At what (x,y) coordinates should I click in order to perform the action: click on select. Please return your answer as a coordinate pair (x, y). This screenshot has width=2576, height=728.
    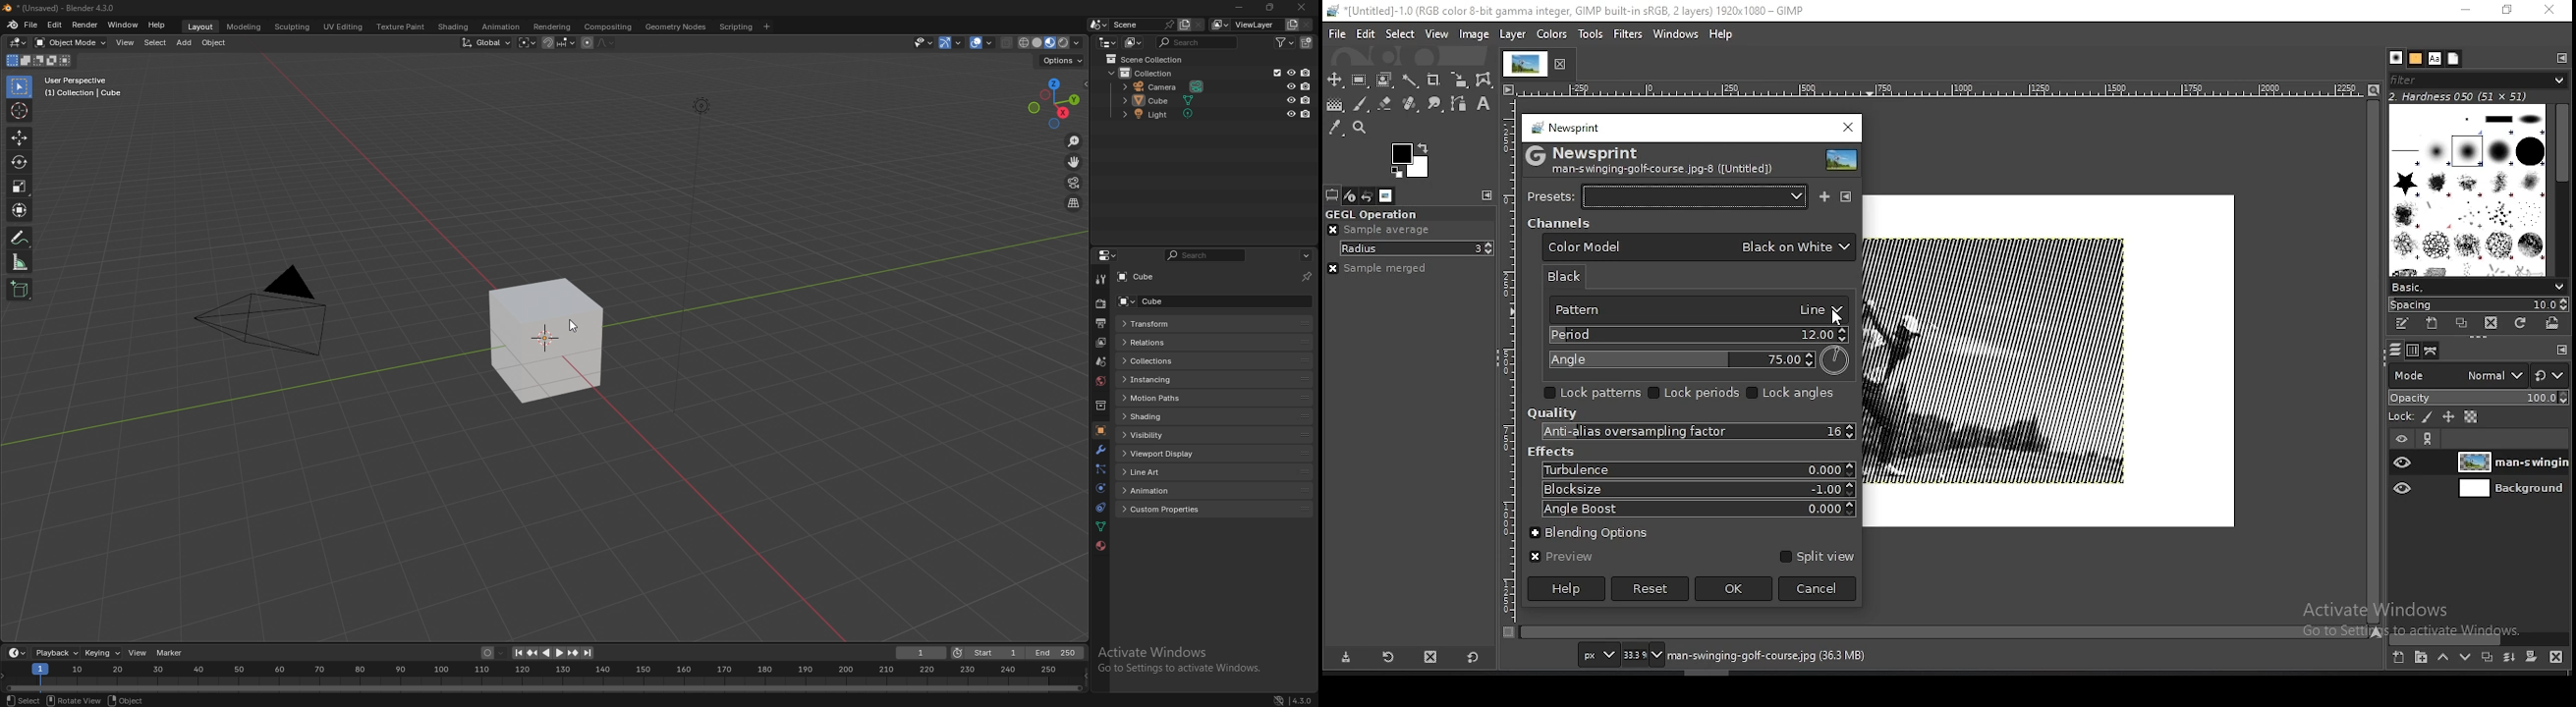
    Looking at the image, I should click on (155, 43).